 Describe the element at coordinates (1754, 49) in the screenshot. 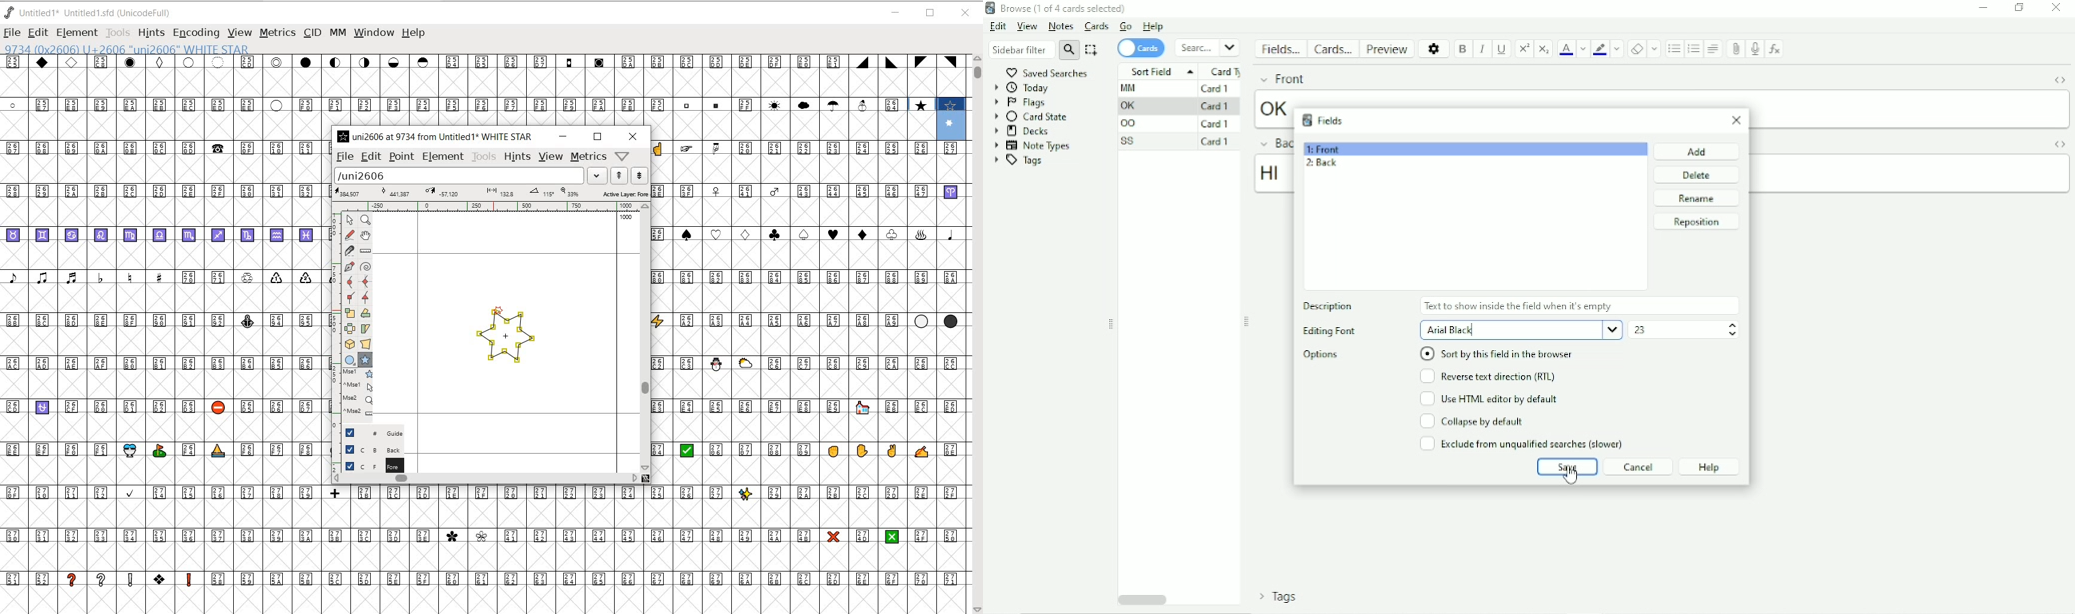

I see `Record audio` at that location.